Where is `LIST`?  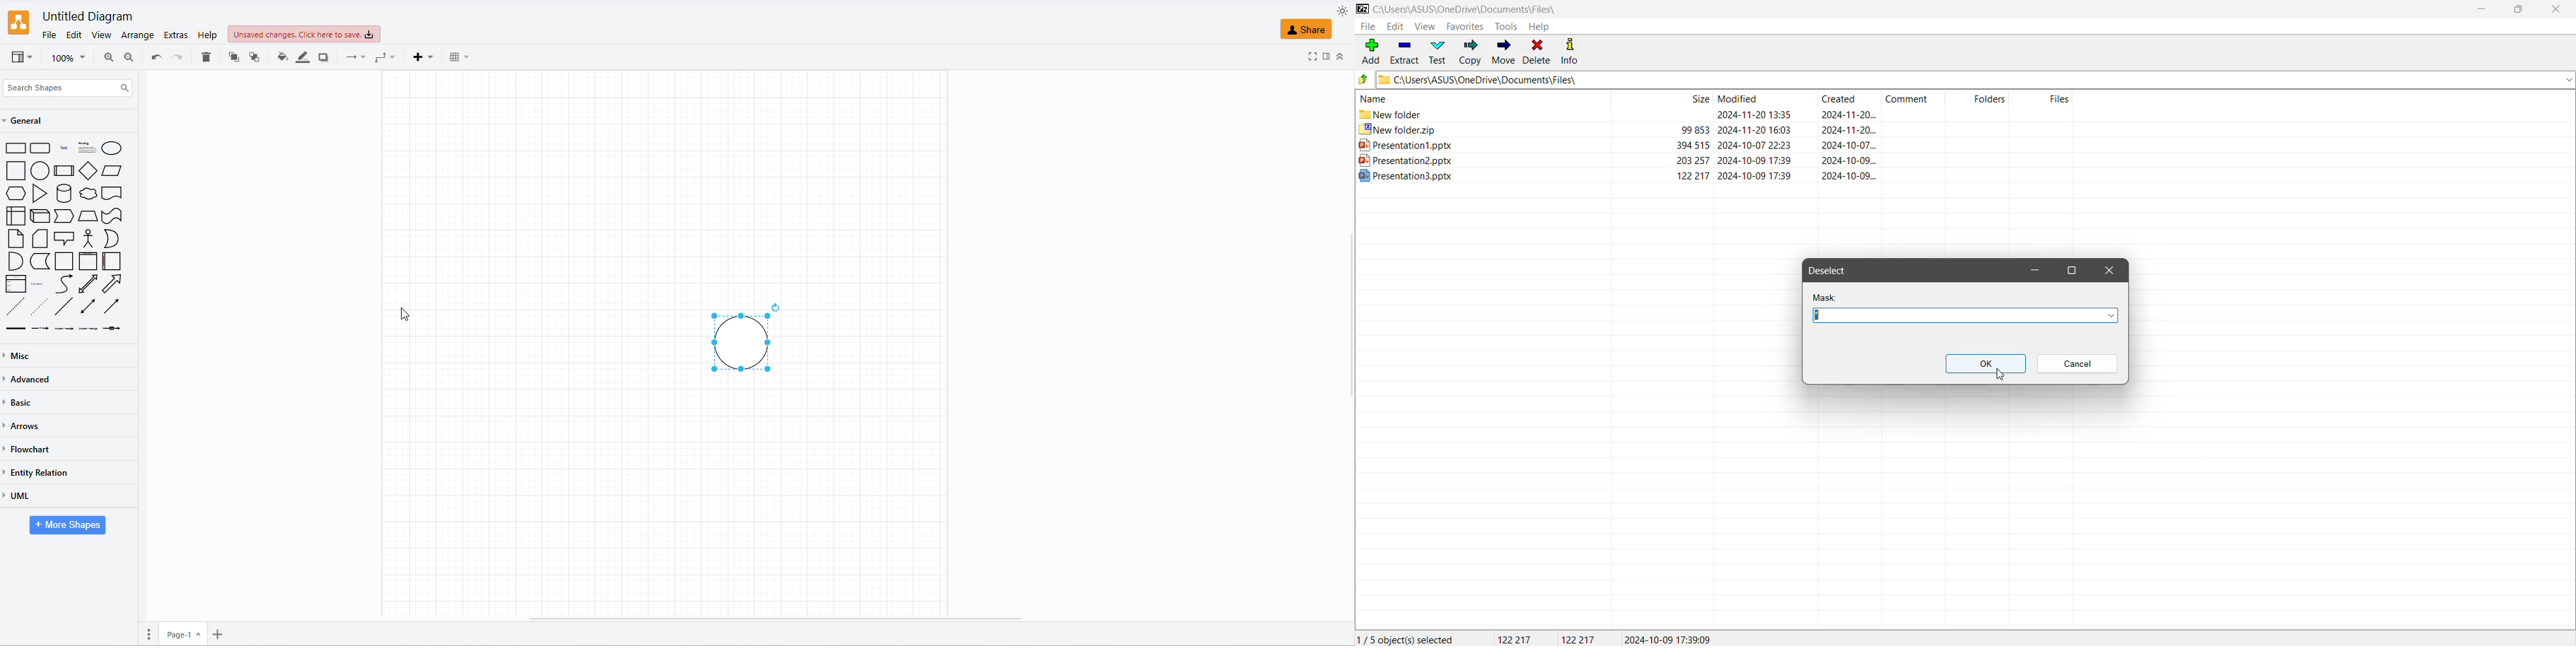
LIST is located at coordinates (16, 284).